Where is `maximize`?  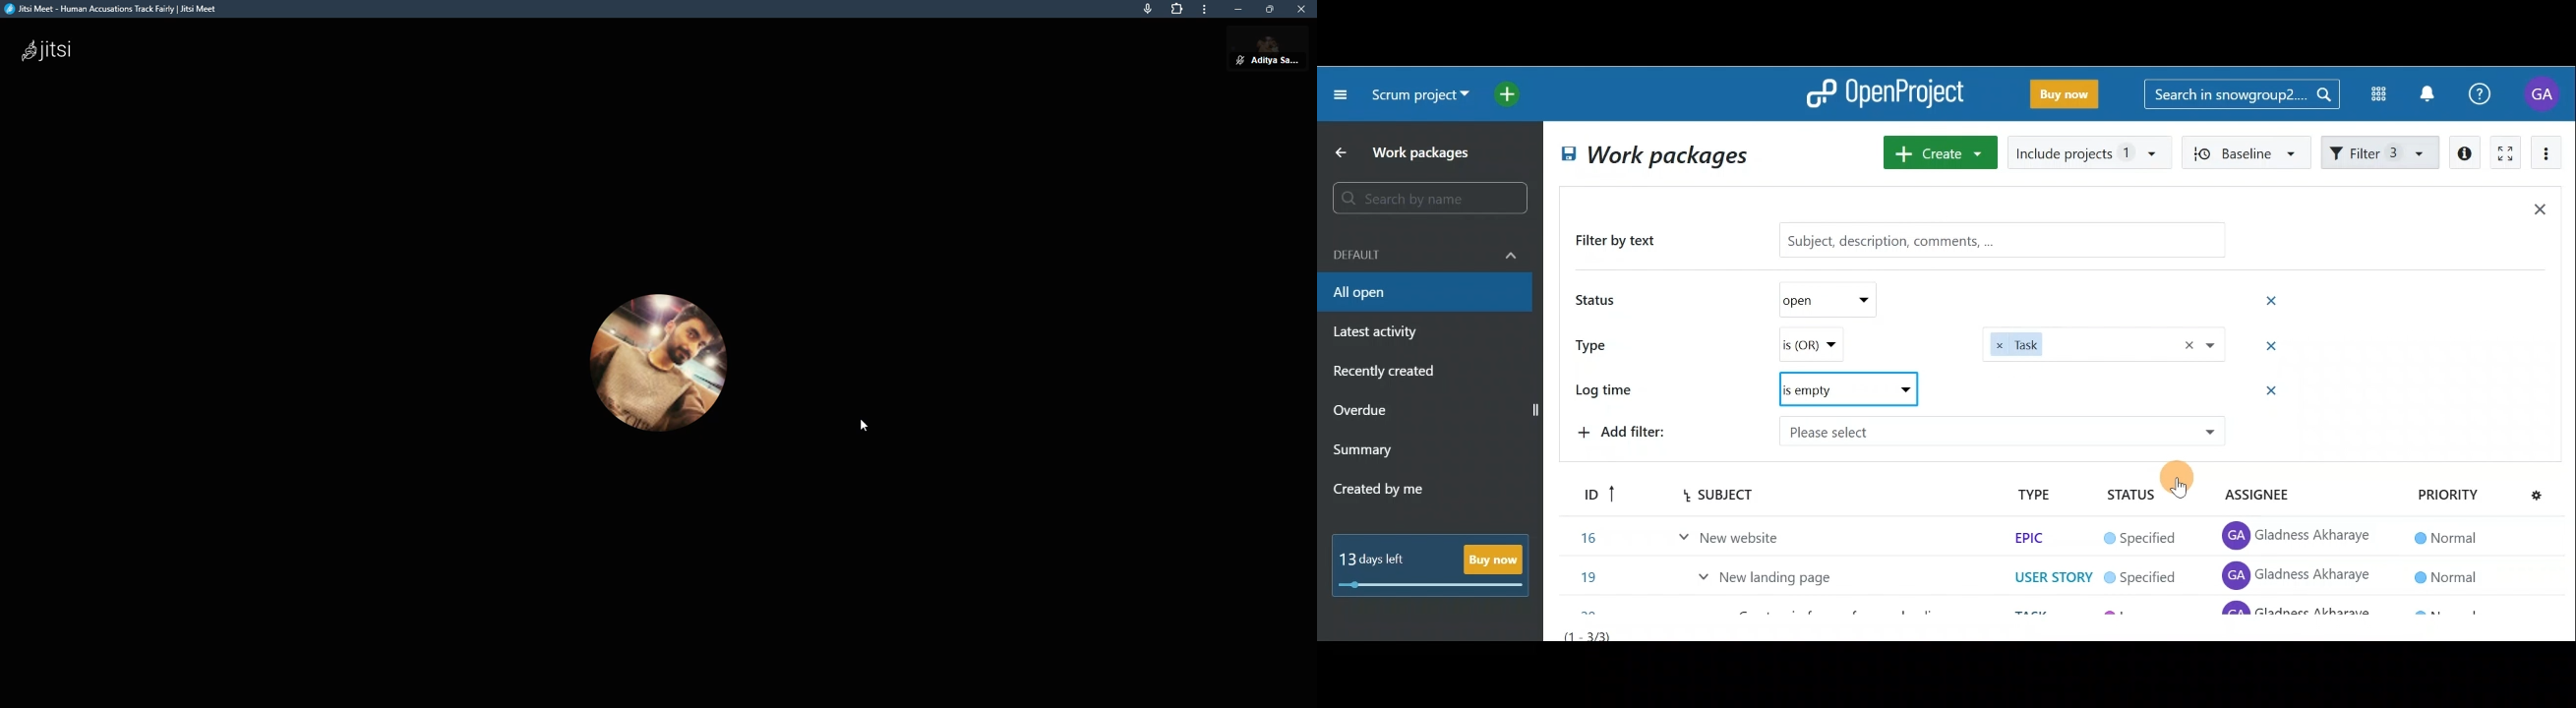
maximize is located at coordinates (1270, 9).